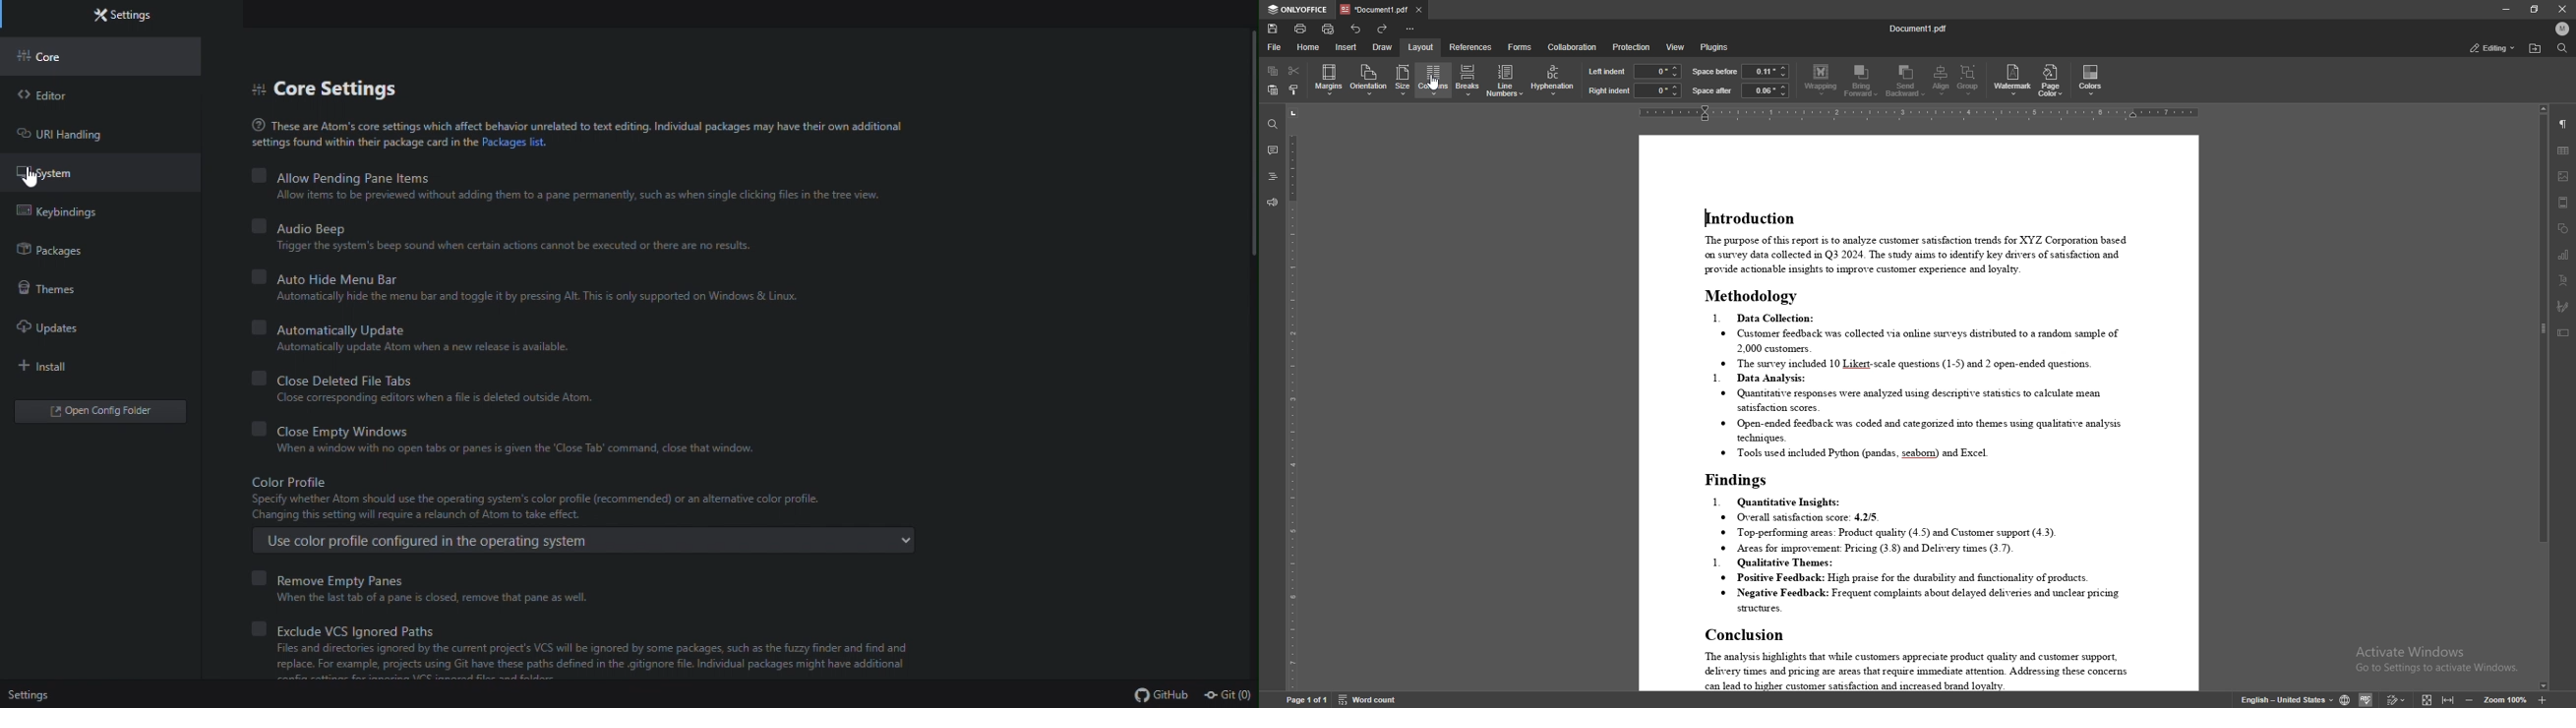 Image resolution: width=2576 pixels, height=728 pixels. I want to click on fit to width, so click(2450, 699).